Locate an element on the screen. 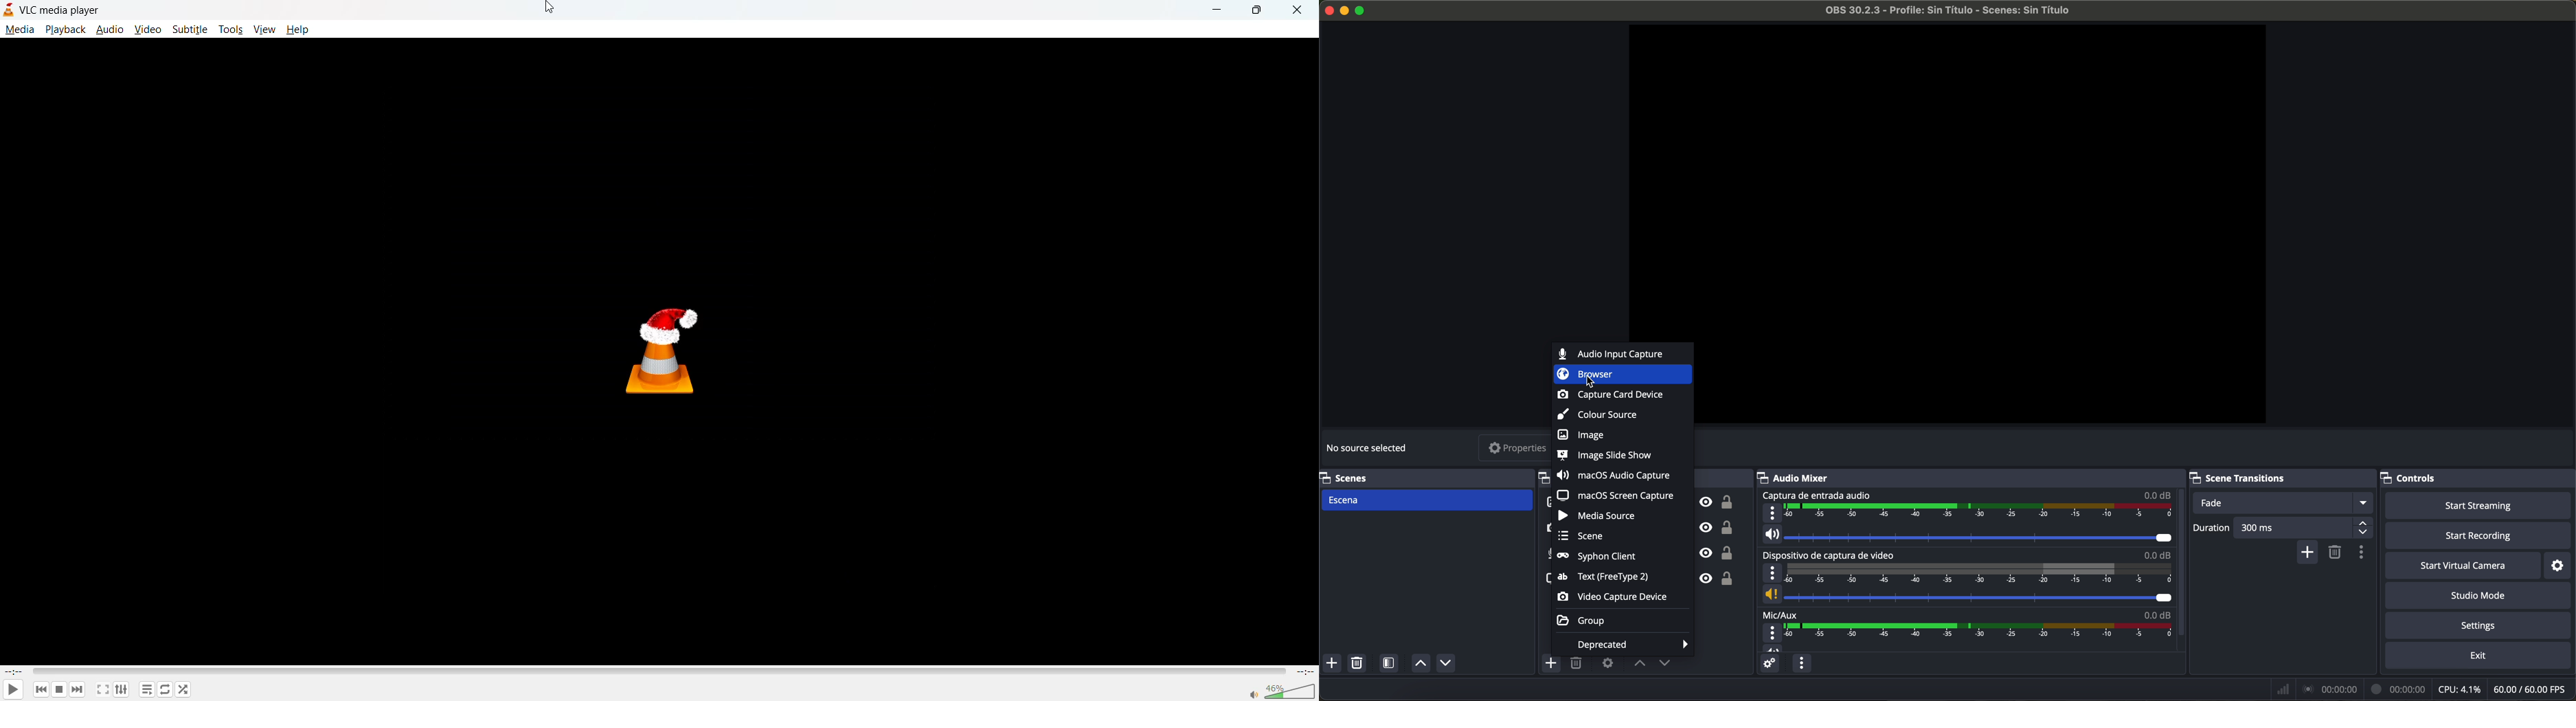 The height and width of the screenshot is (728, 2576). transition properties is located at coordinates (2364, 553).